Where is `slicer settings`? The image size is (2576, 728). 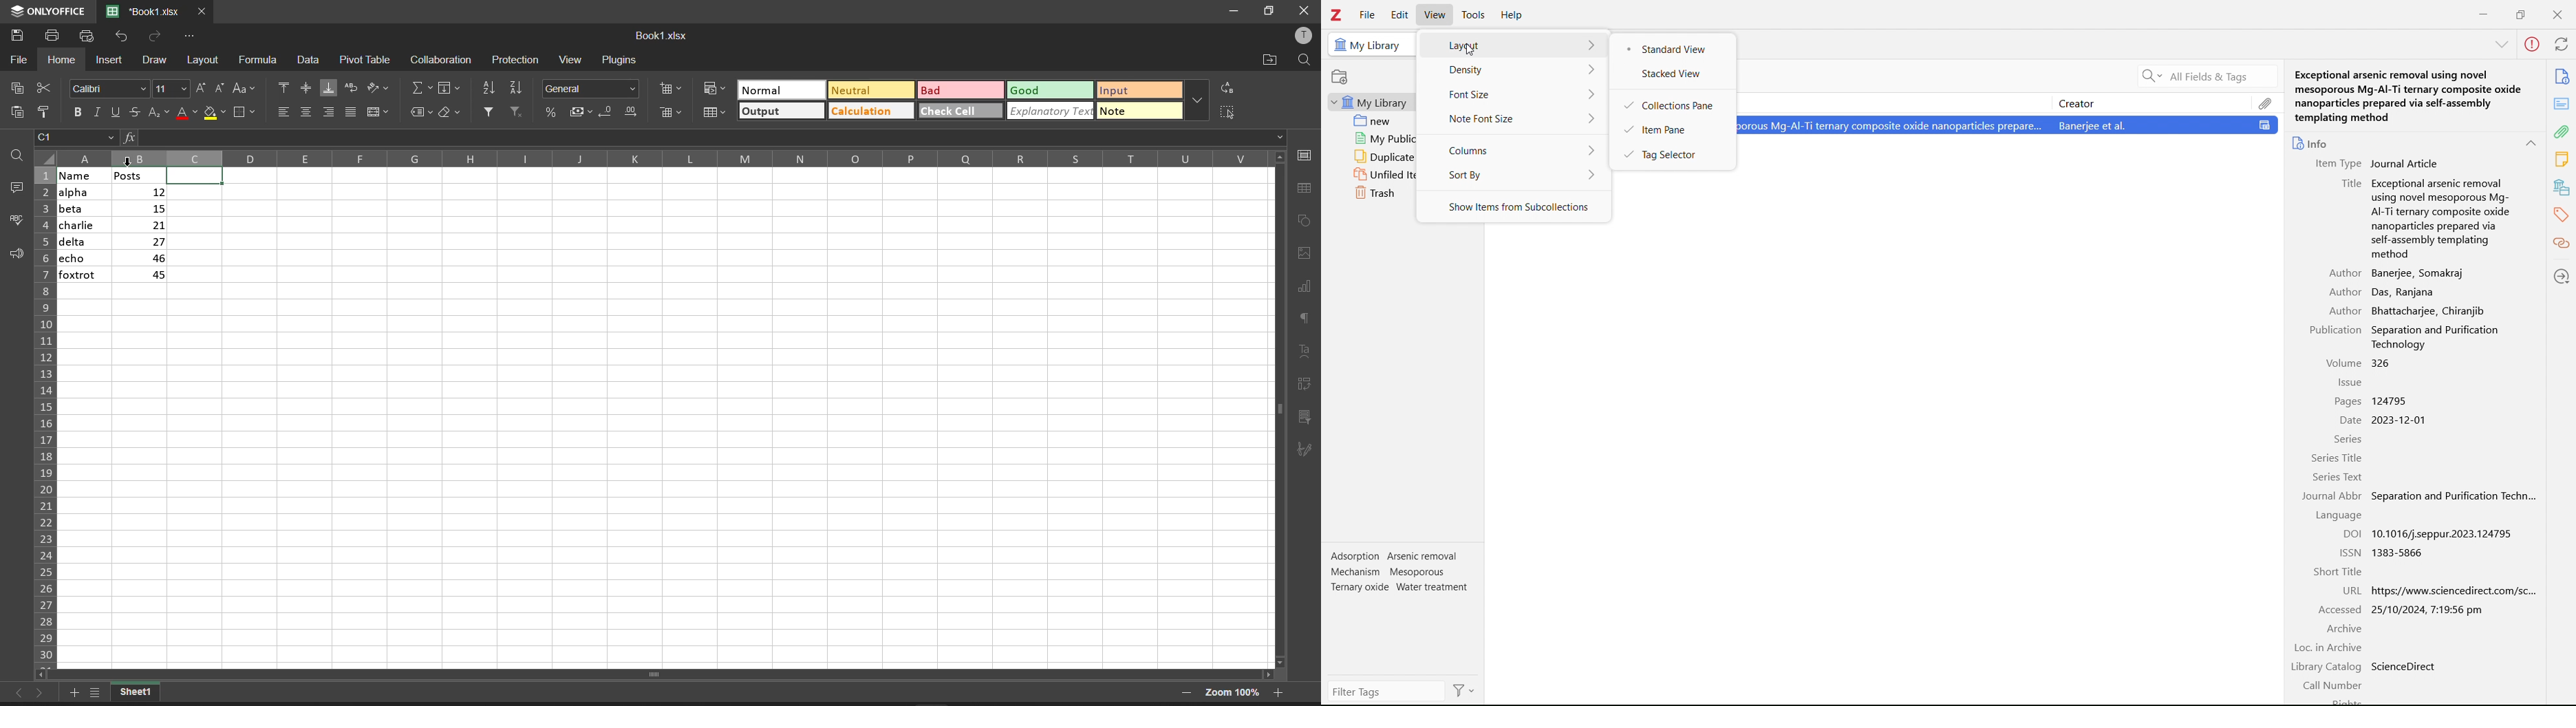 slicer settings is located at coordinates (1307, 414).